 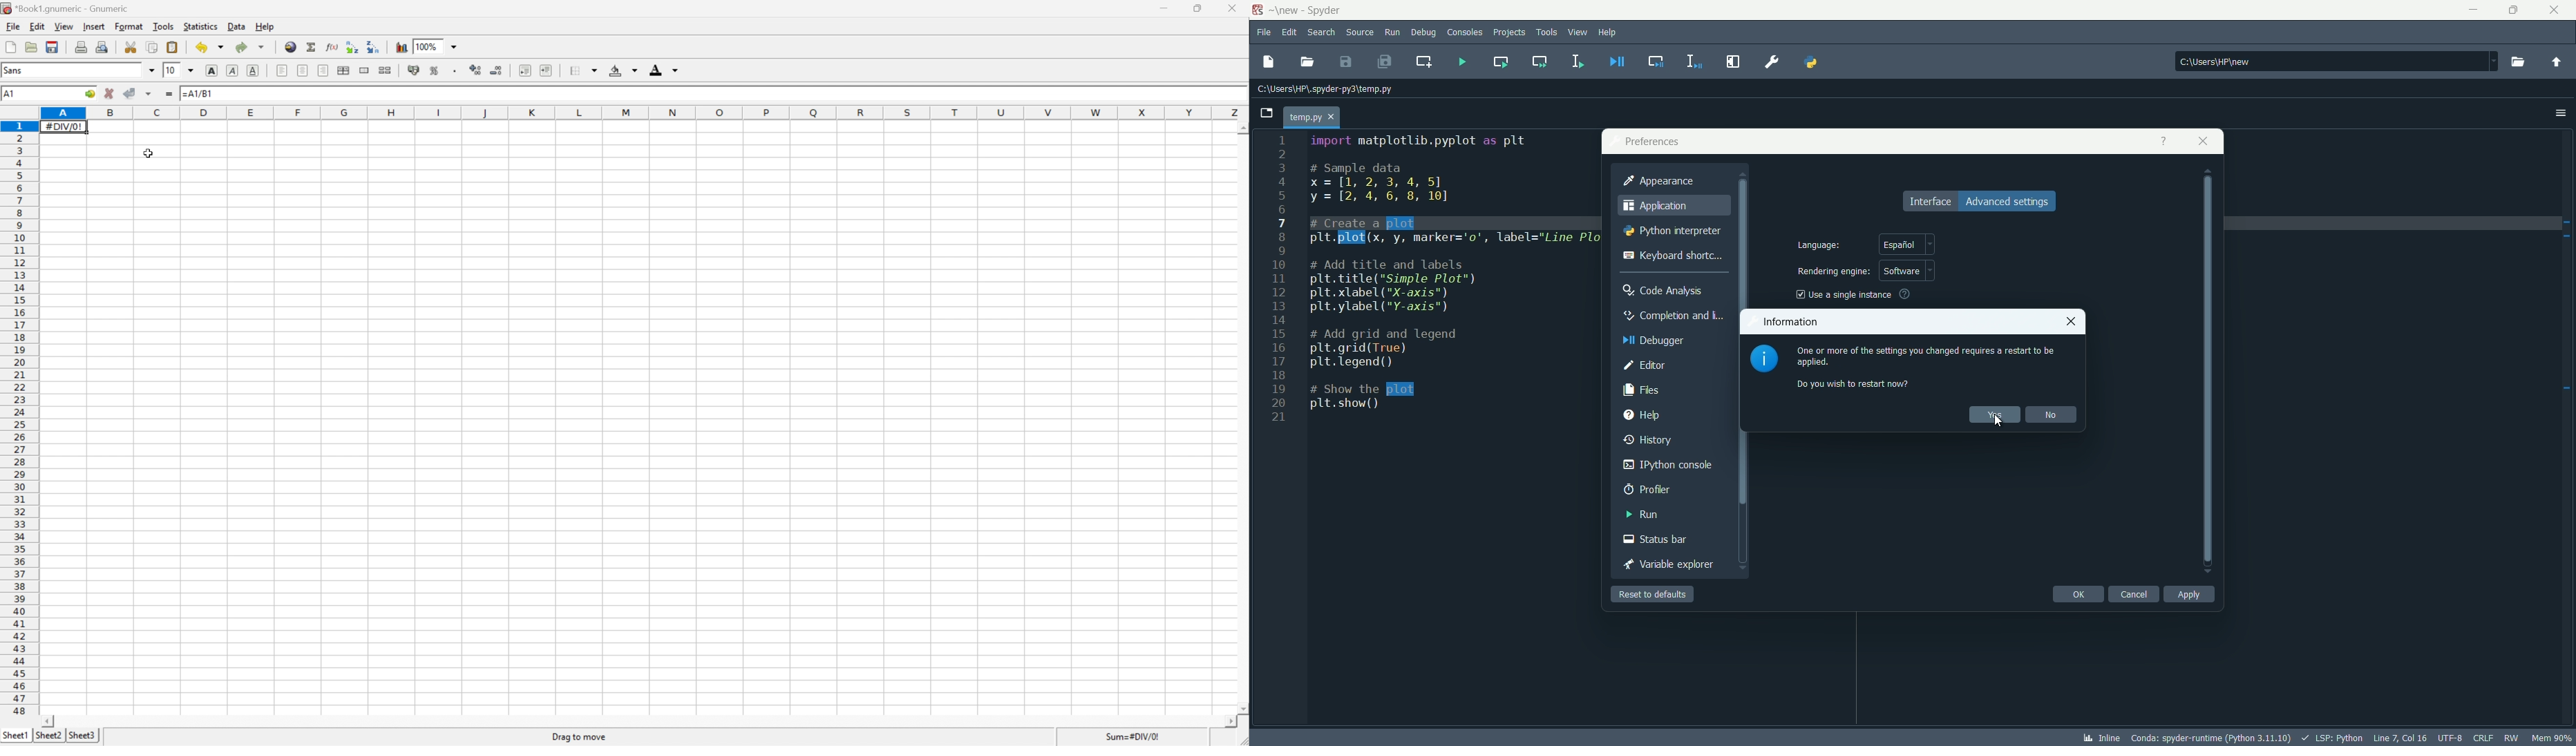 I want to click on Insert a hyperlink, so click(x=291, y=47).